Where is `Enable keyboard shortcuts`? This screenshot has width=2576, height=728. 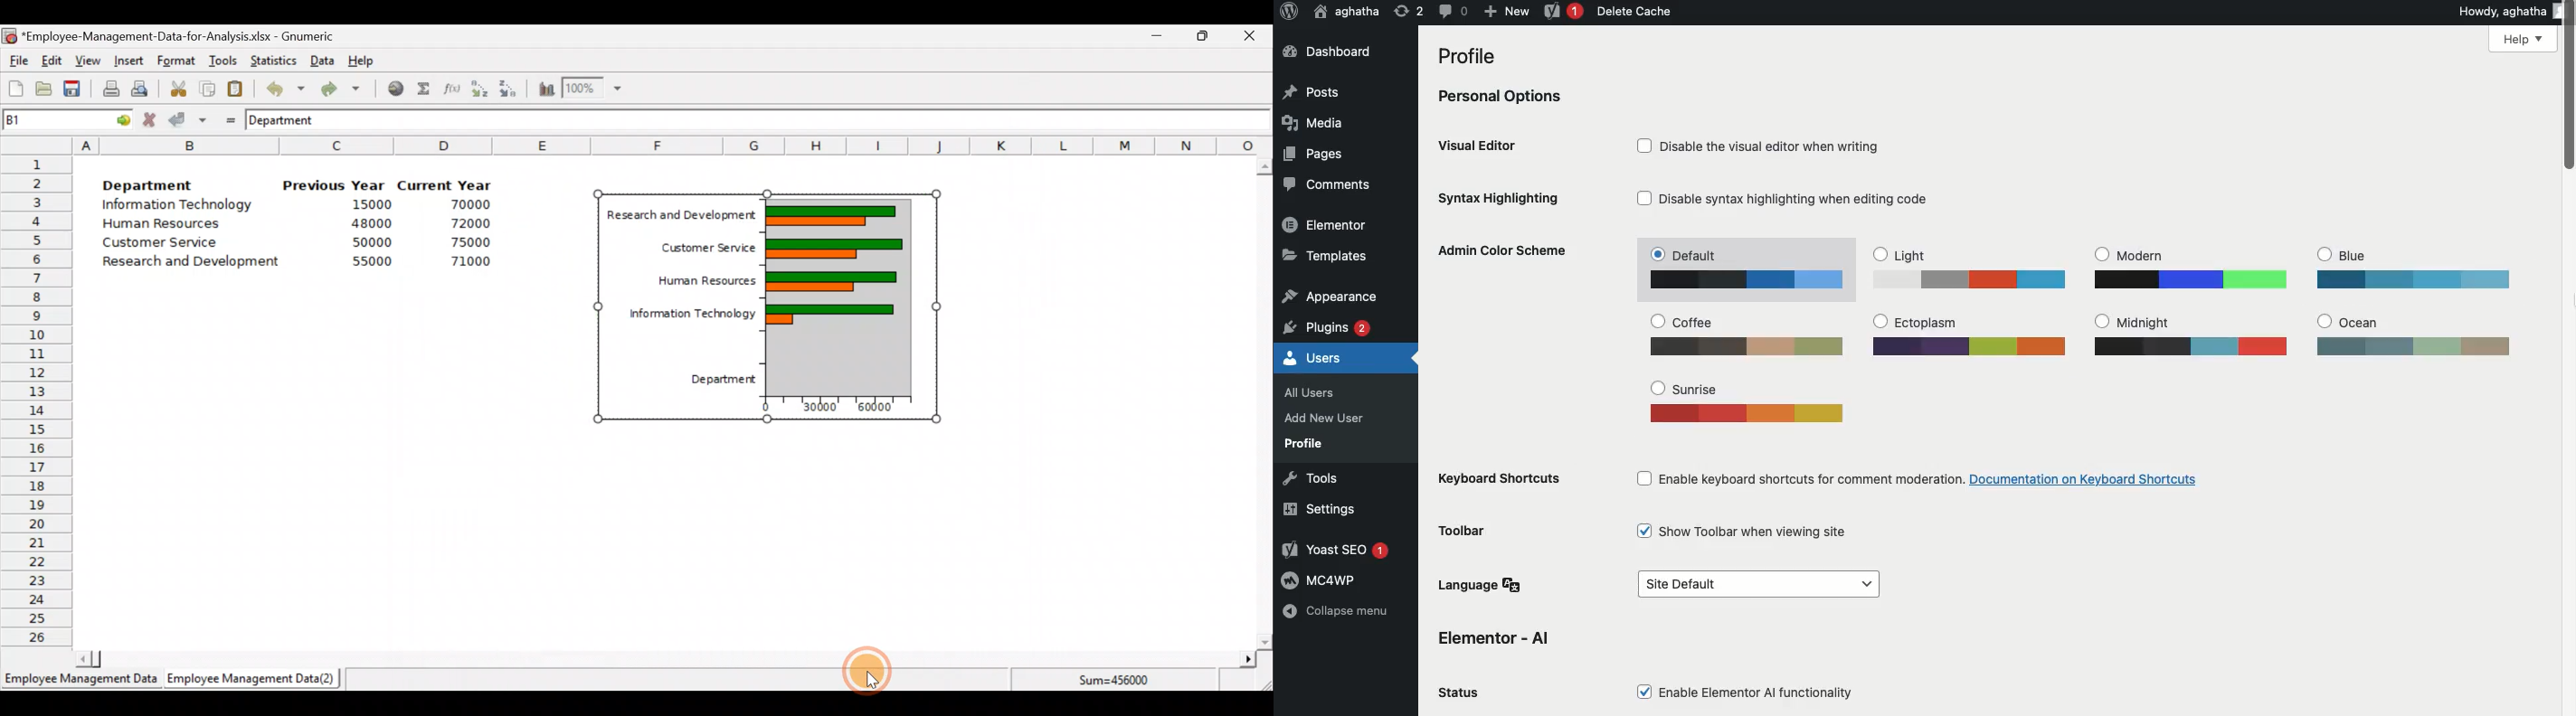 Enable keyboard shortcuts is located at coordinates (1919, 476).